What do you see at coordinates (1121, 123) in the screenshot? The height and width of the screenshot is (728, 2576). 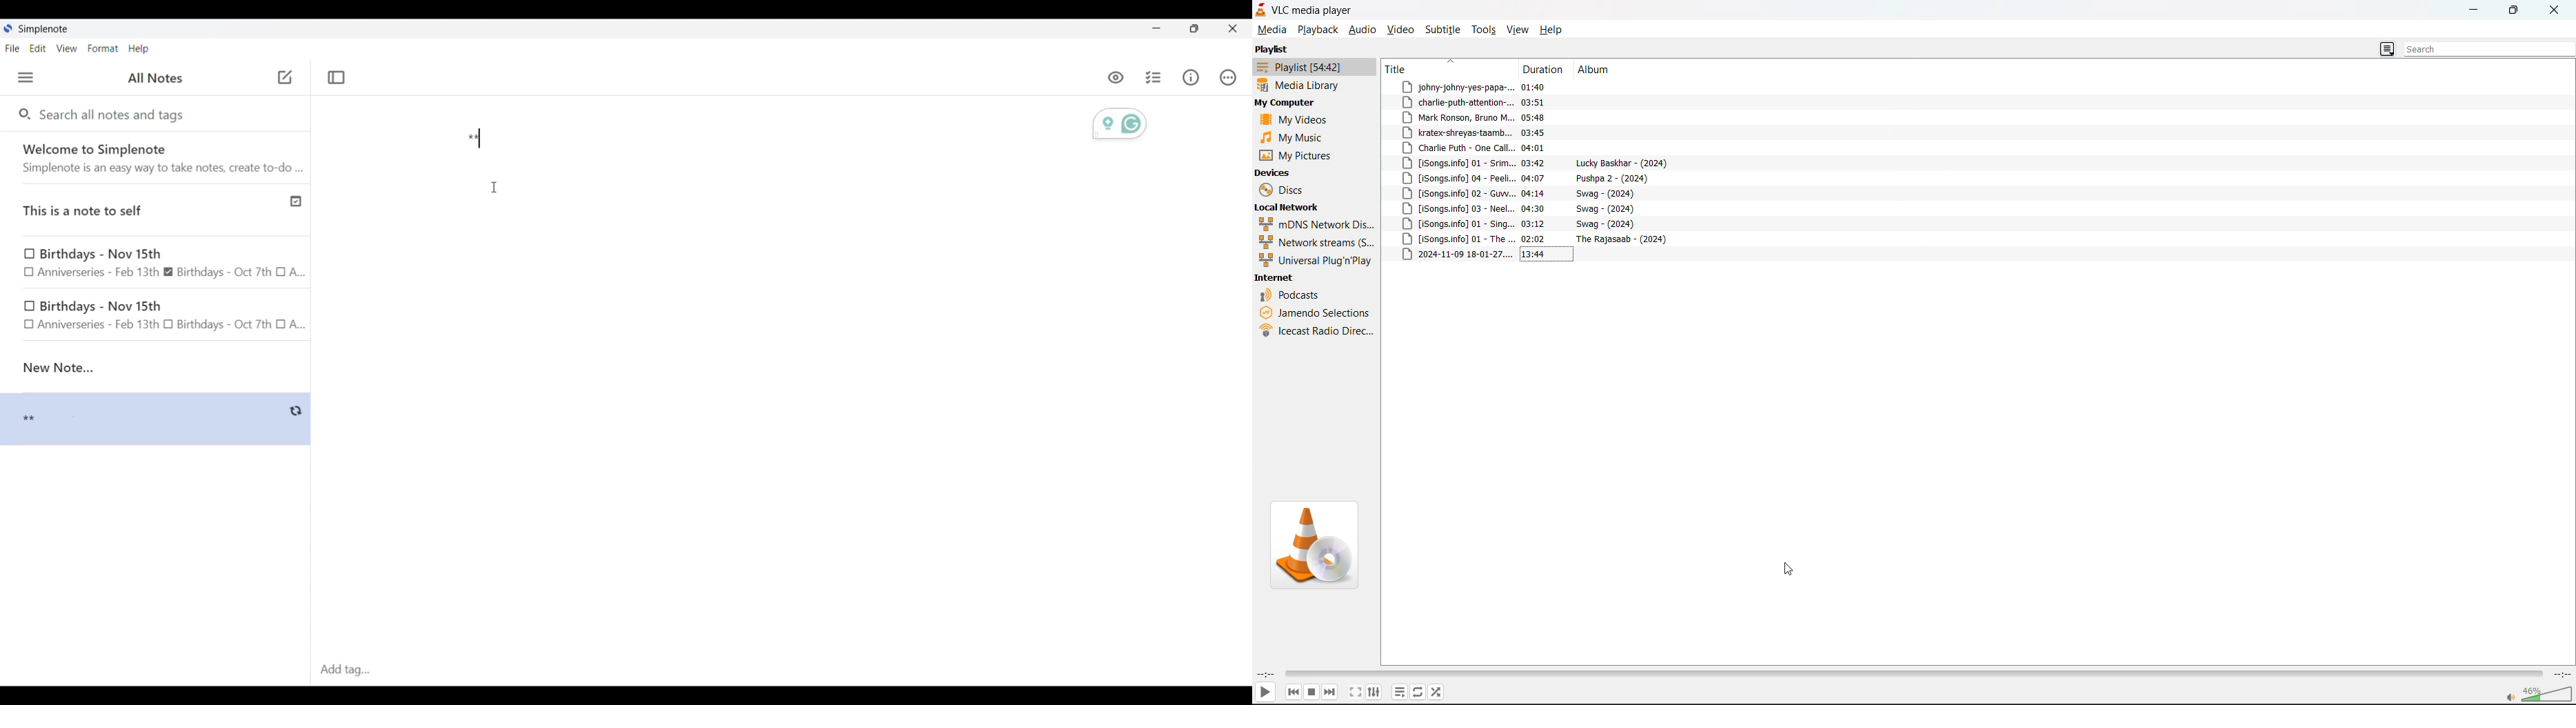 I see `Grammarly extension activated` at bounding box center [1121, 123].